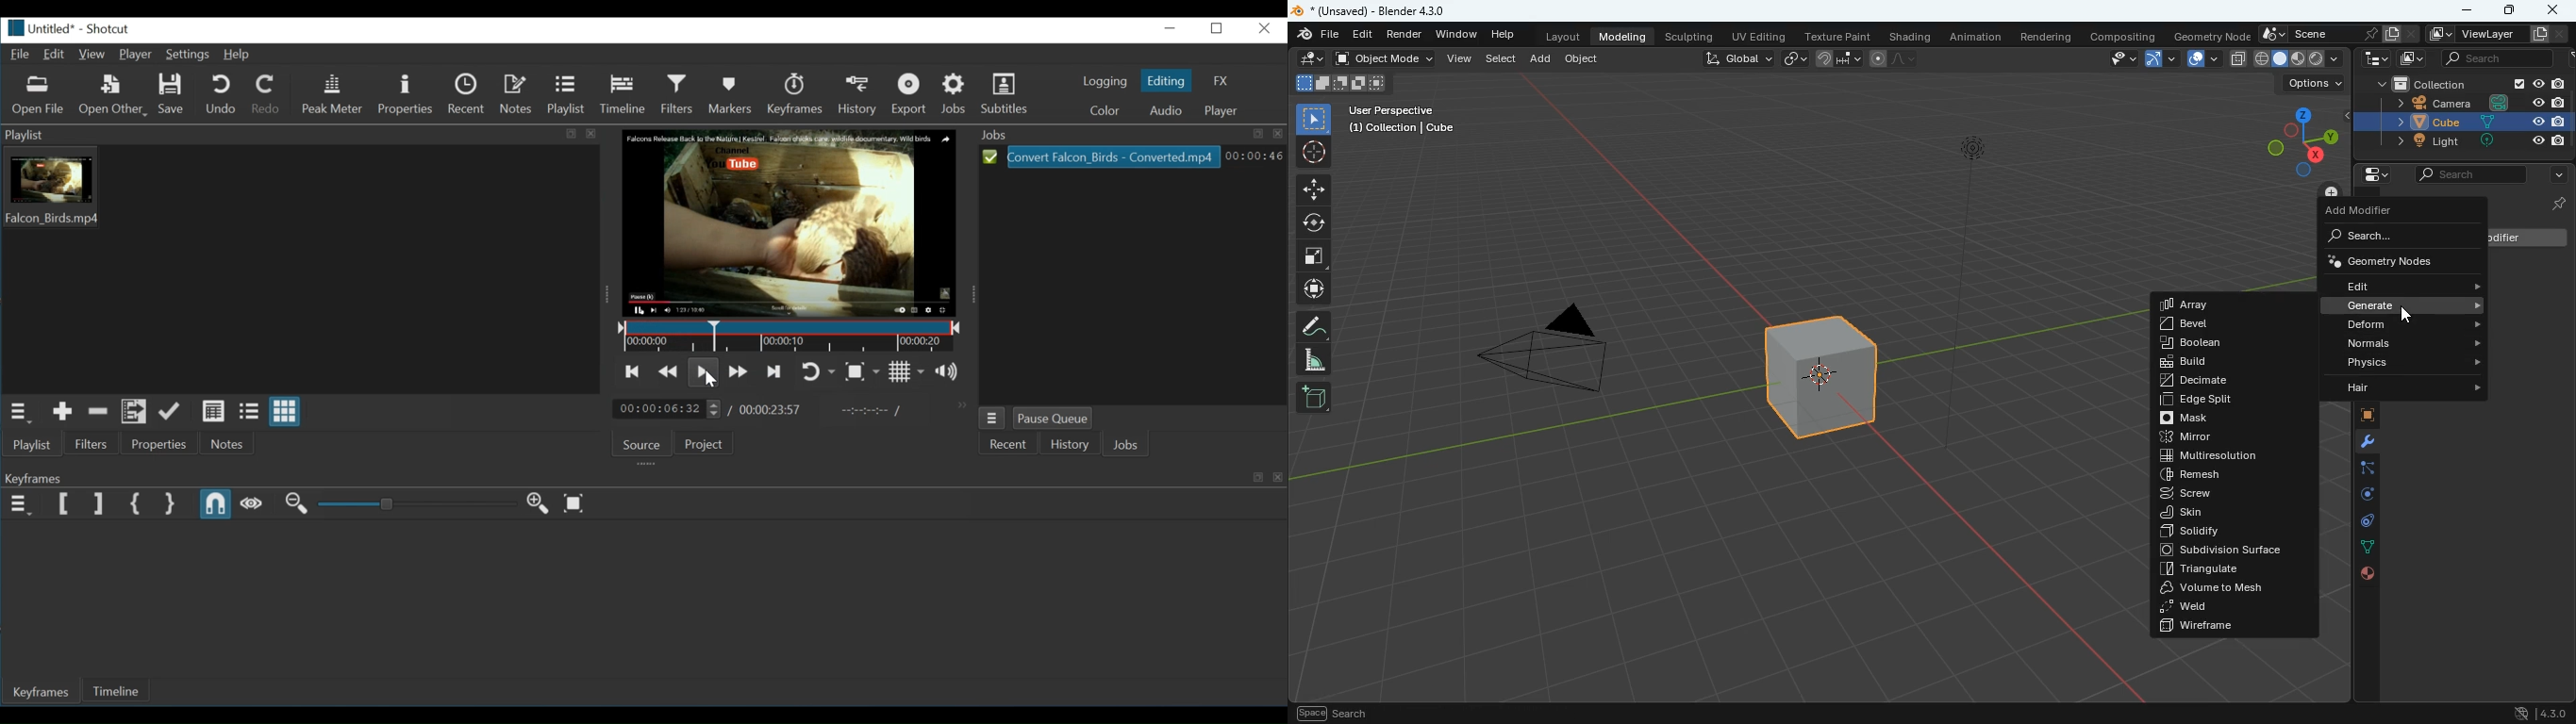 The height and width of the screenshot is (728, 2576). I want to click on light, so click(1969, 294).